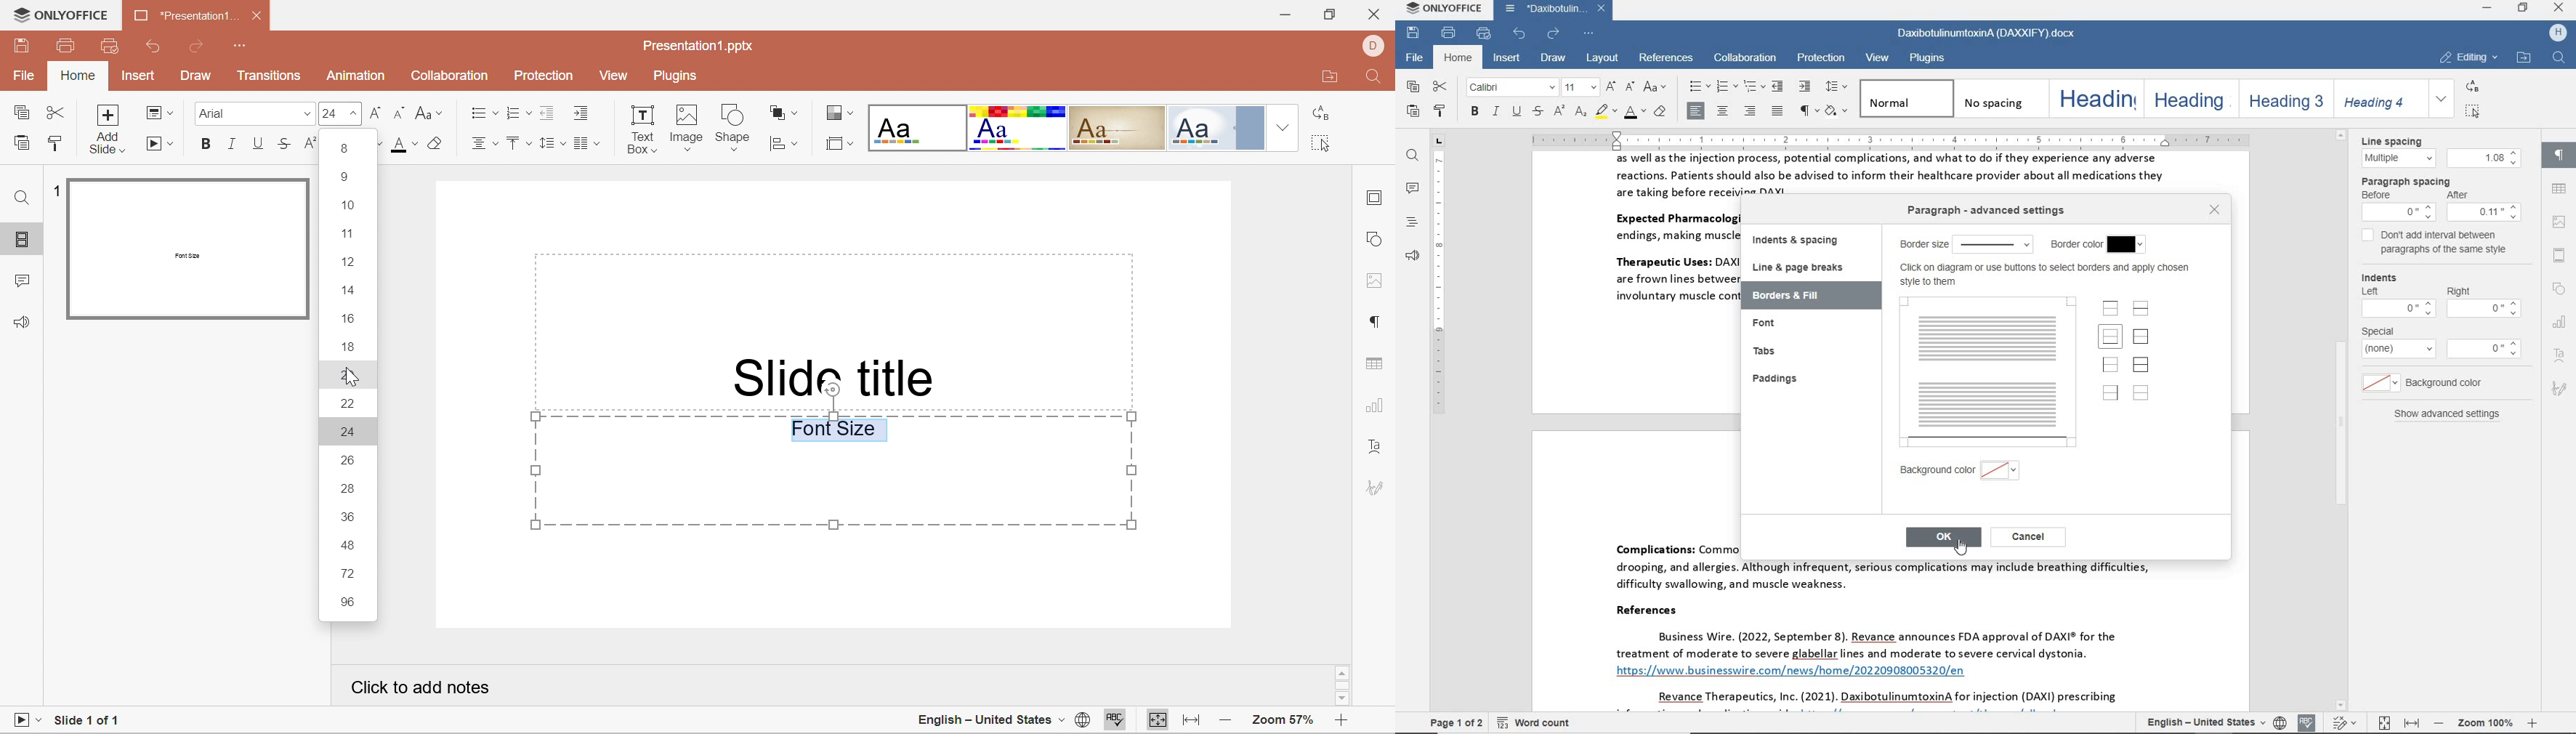 The image size is (2576, 756). I want to click on 8, so click(346, 150).